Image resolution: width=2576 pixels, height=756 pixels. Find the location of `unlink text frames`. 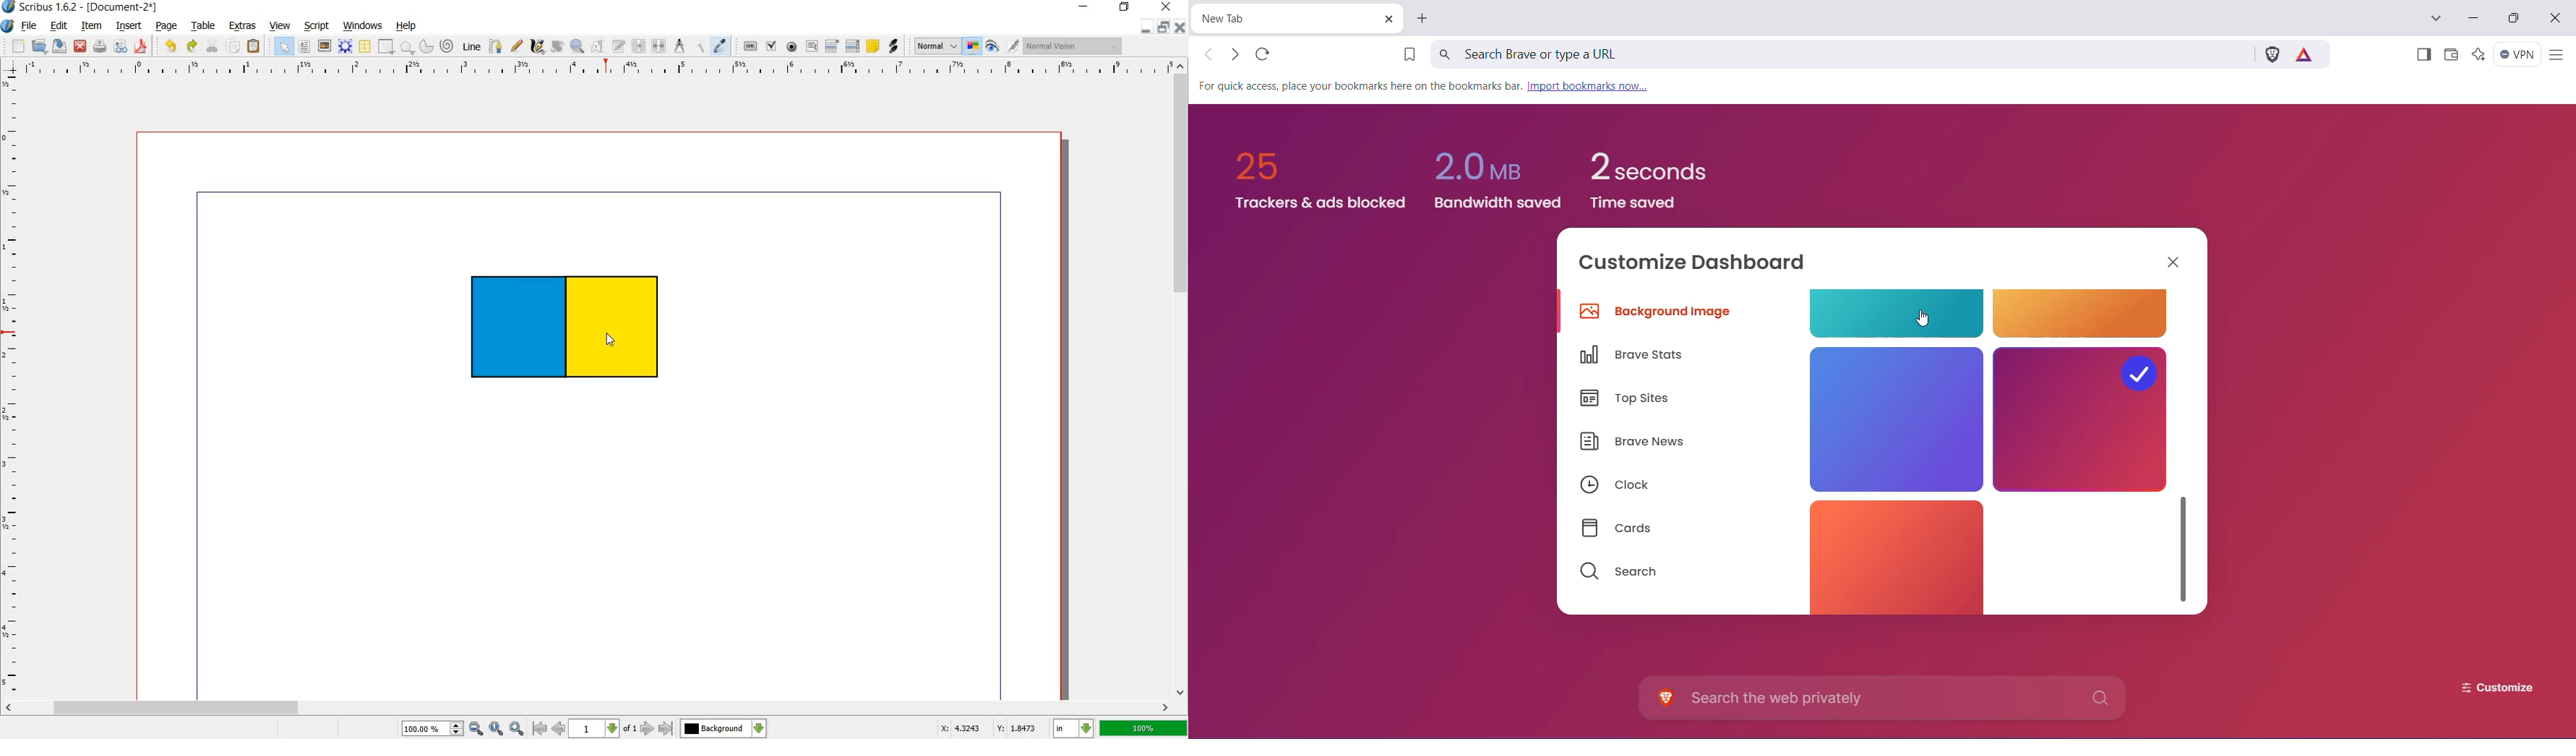

unlink text frames is located at coordinates (660, 45).